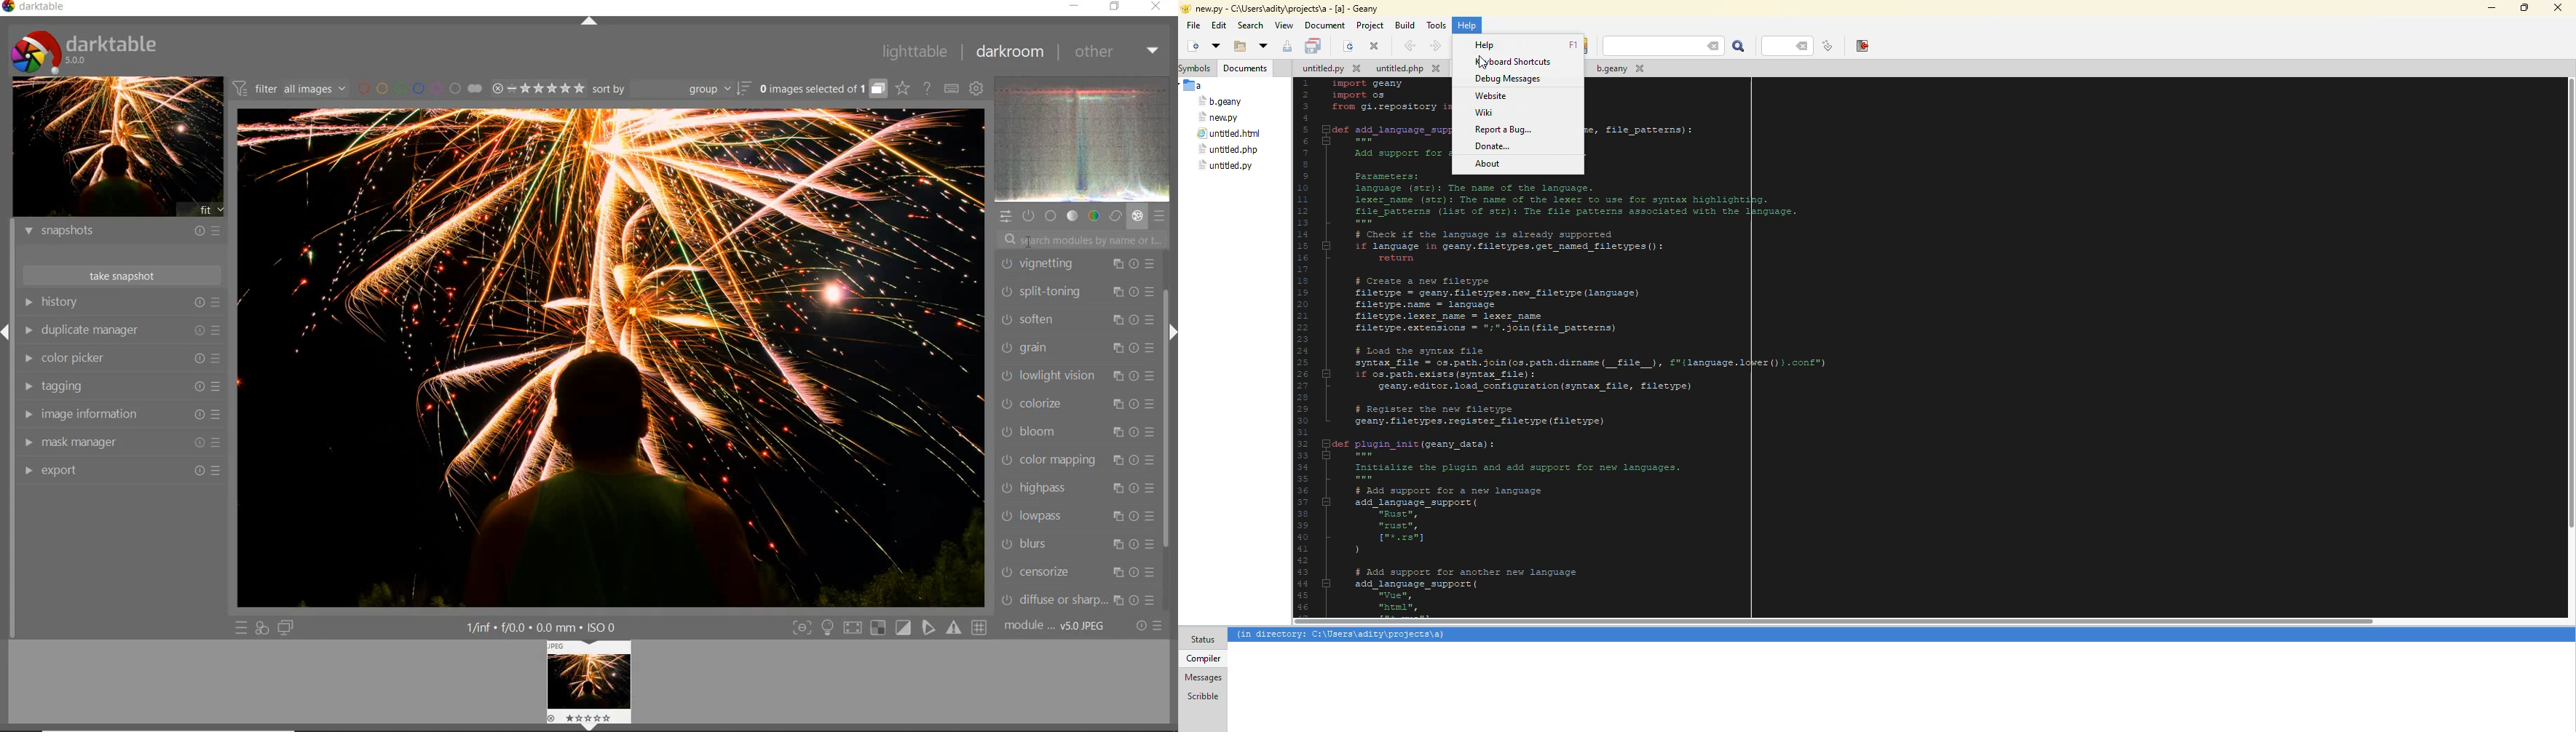 The width and height of the screenshot is (2576, 756). Describe the element at coordinates (1078, 599) in the screenshot. I see `diffuse or sharpen` at that location.